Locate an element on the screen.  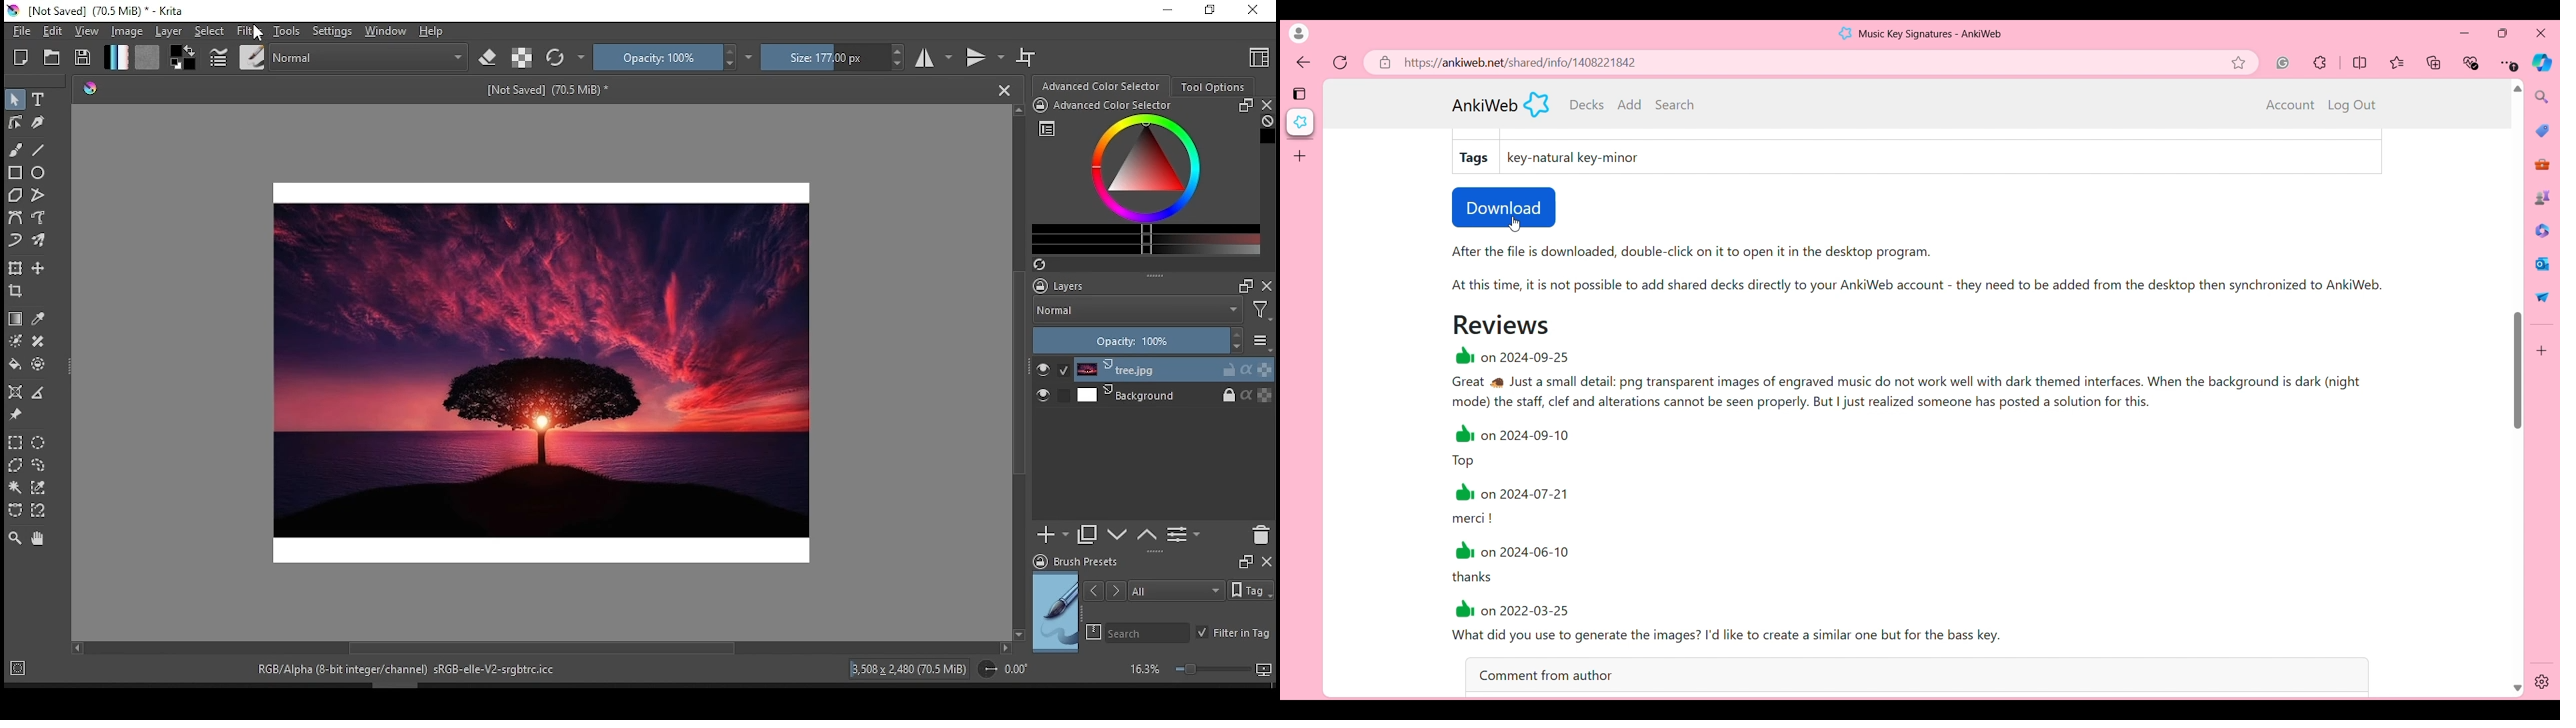
Cursor is located at coordinates (1517, 223).